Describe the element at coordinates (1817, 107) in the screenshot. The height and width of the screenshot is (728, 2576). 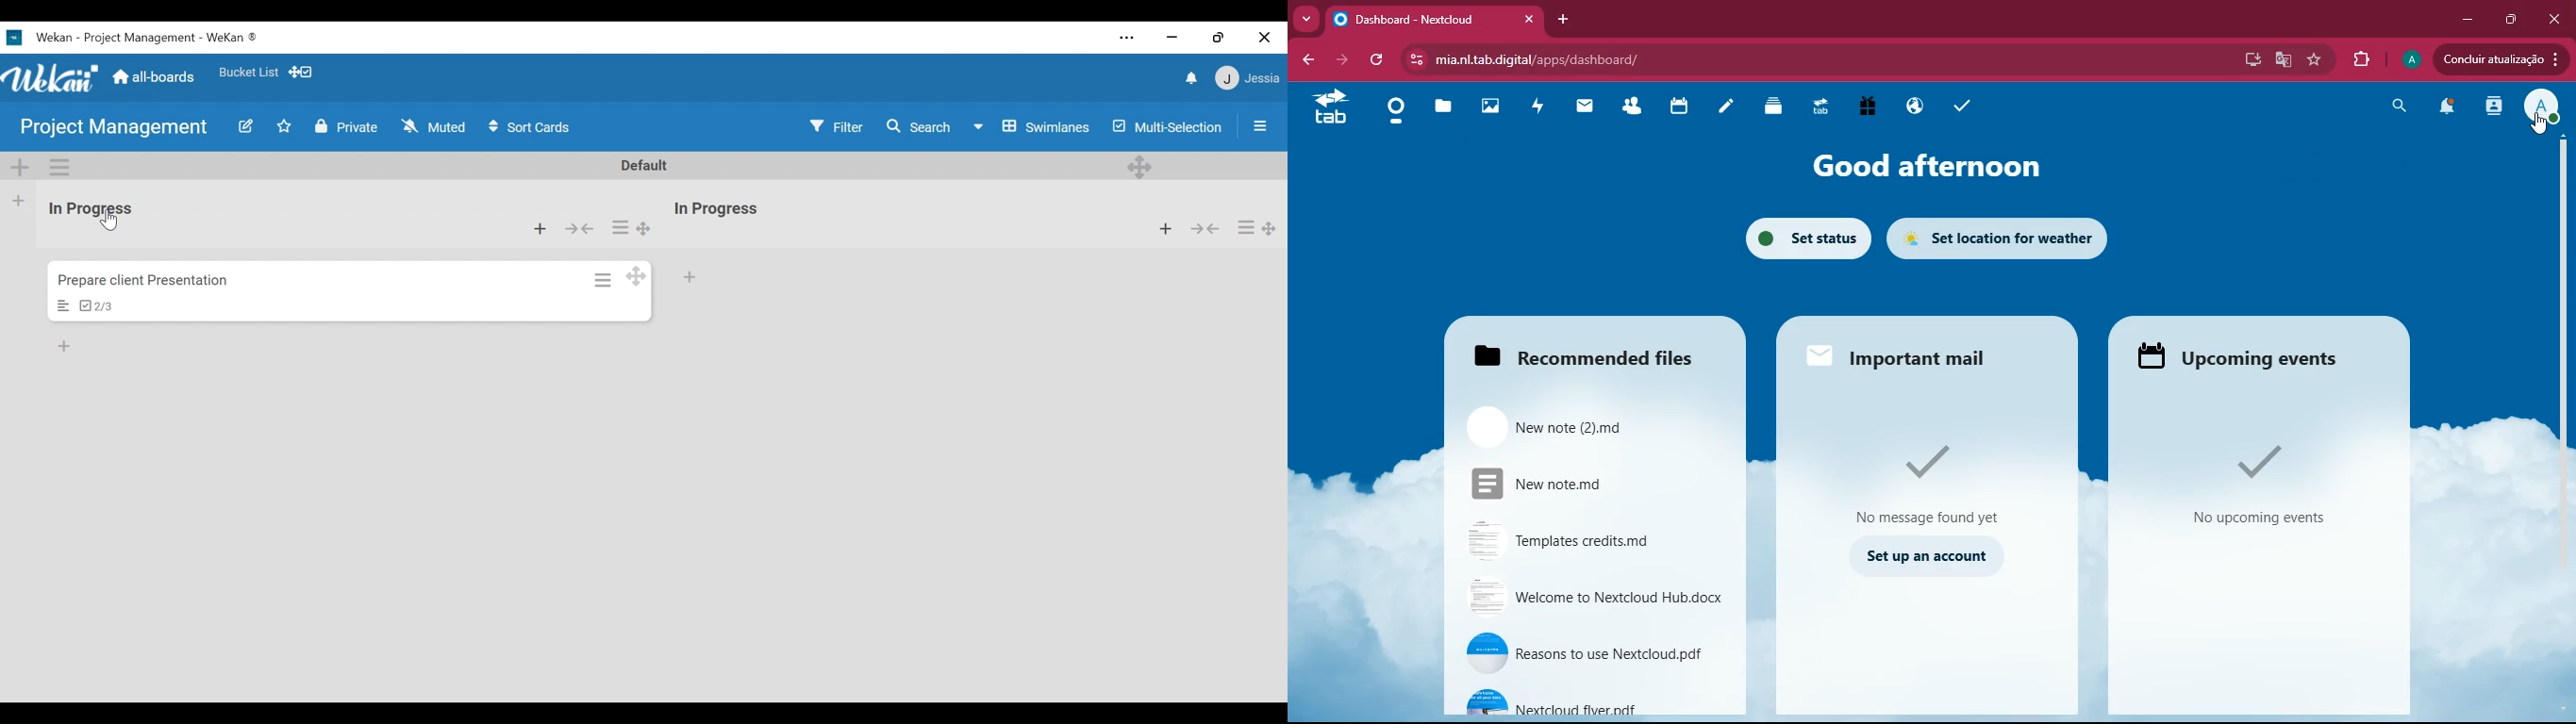
I see `tab` at that location.